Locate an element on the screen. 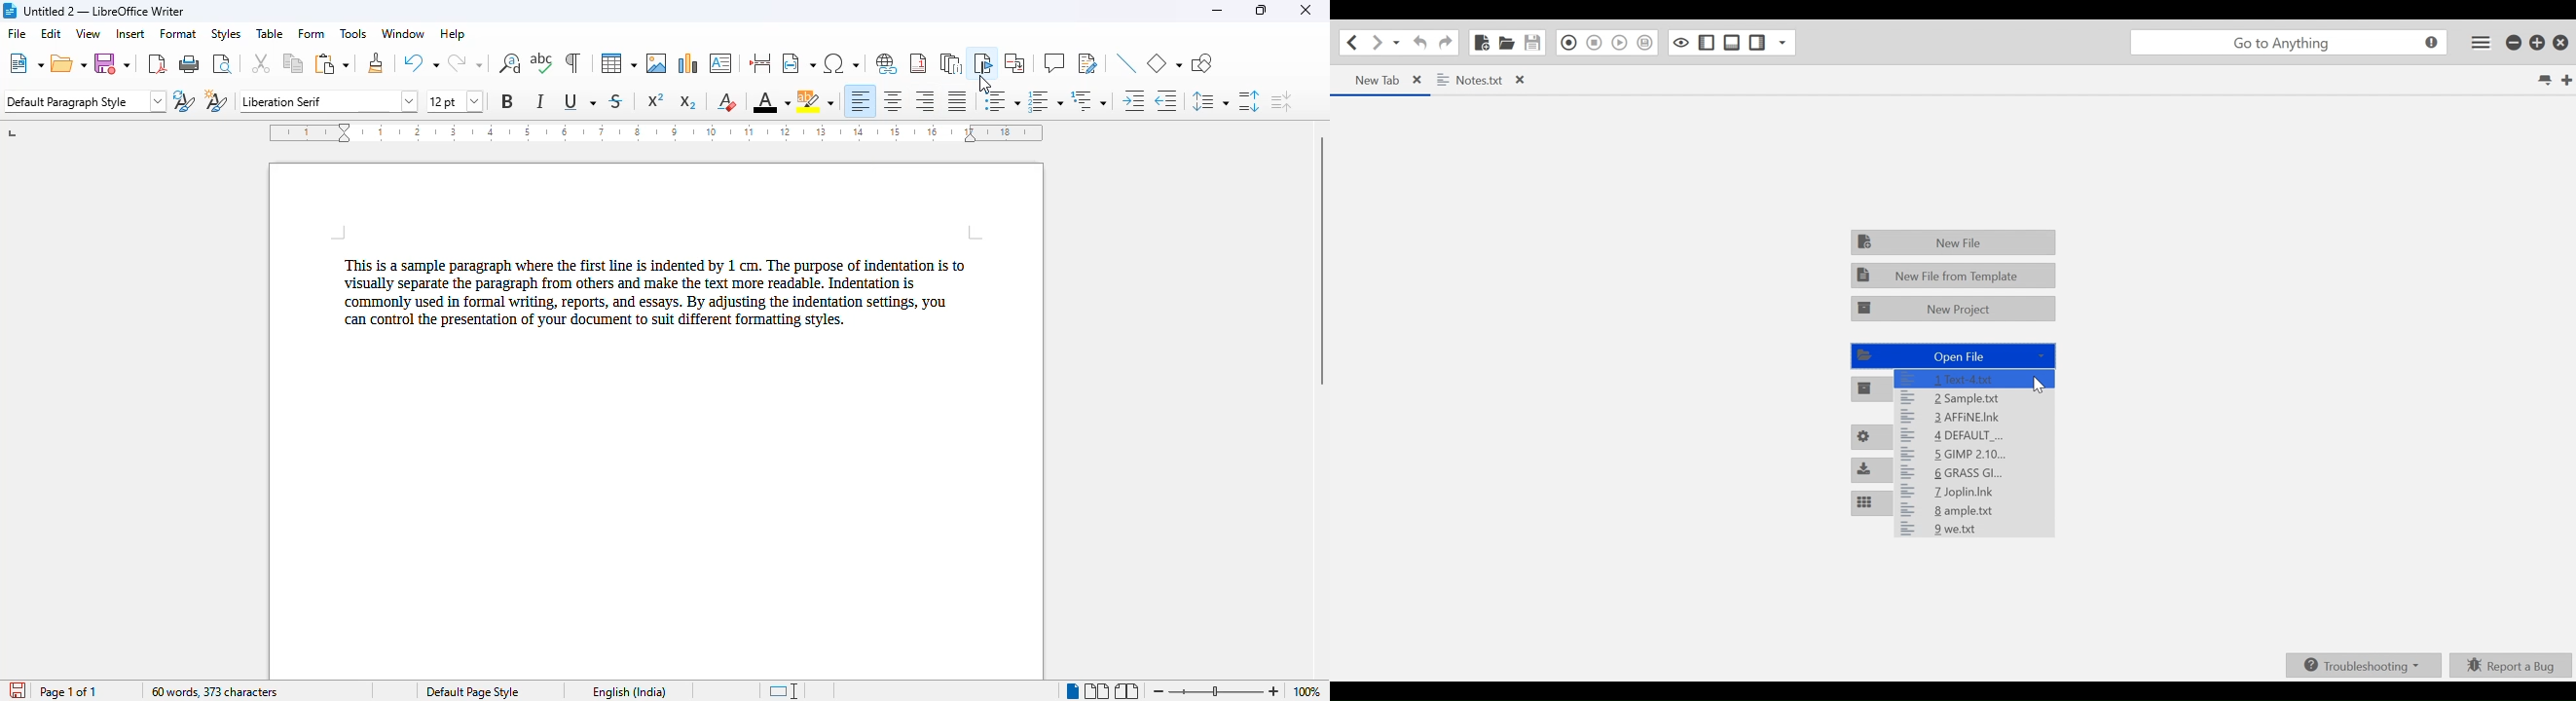 The width and height of the screenshot is (2576, 728). zoom slider is located at coordinates (1220, 691).